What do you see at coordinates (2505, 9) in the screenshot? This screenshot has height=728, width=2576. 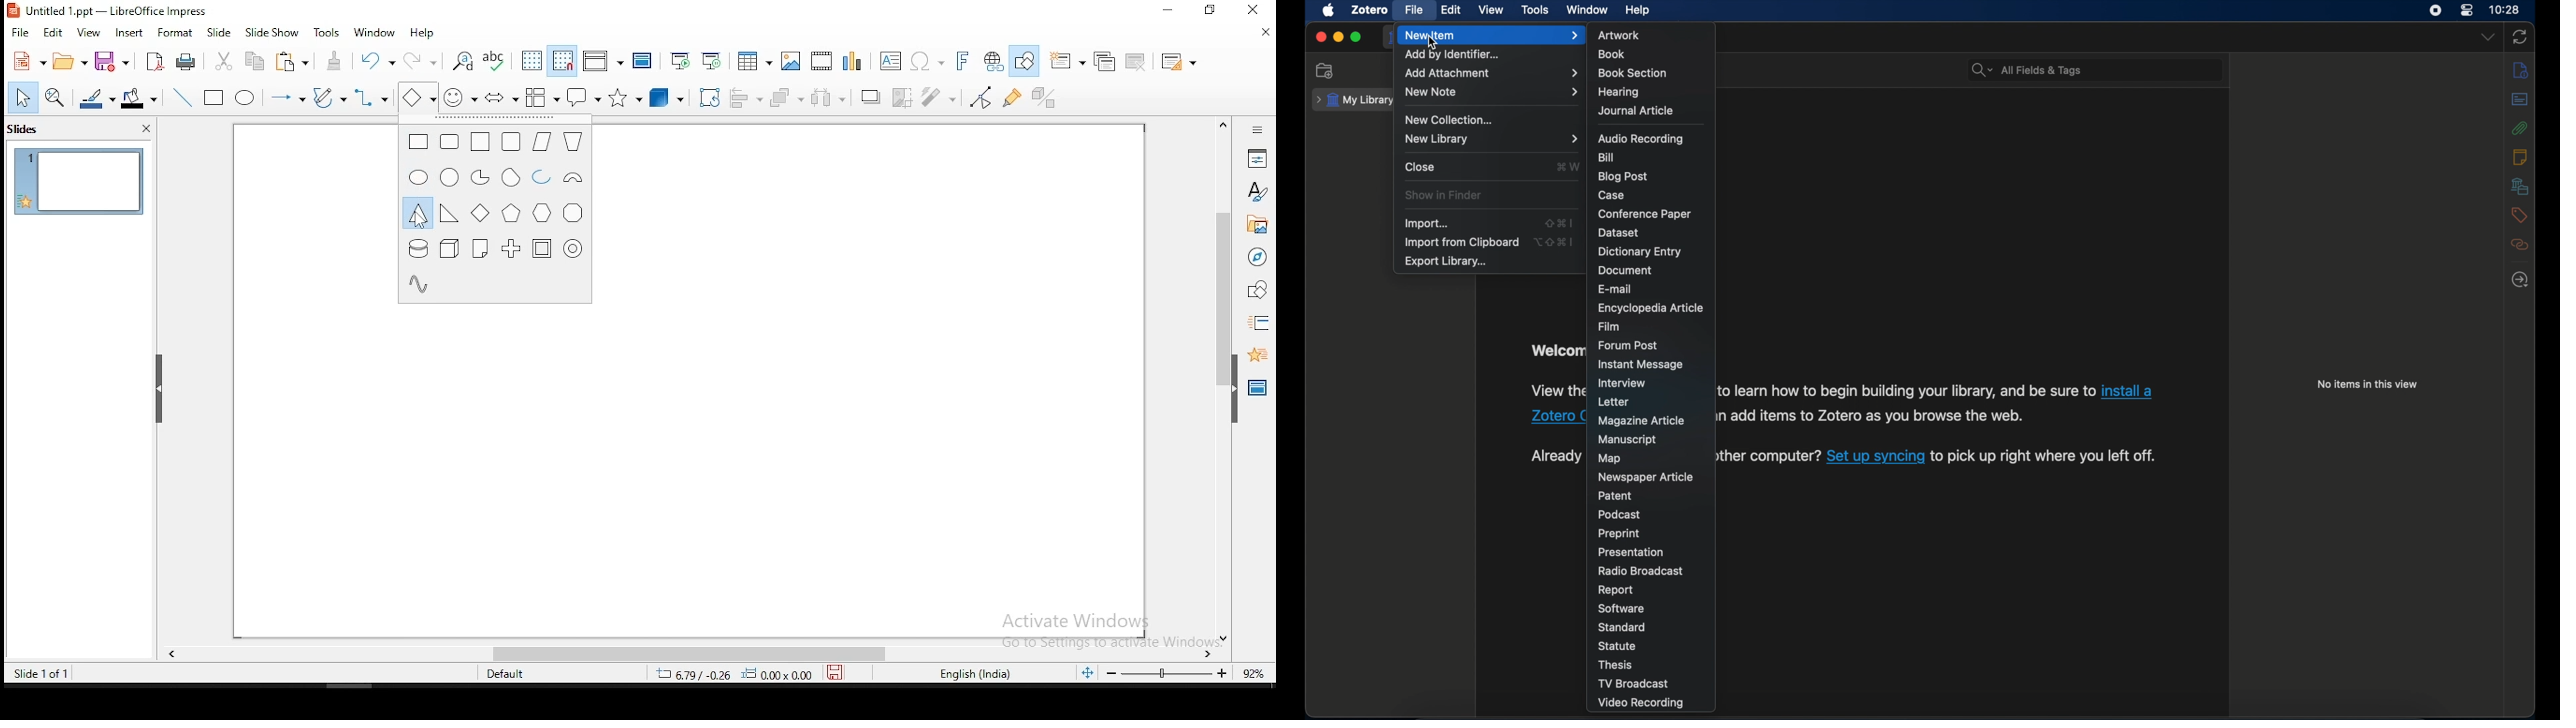 I see `time` at bounding box center [2505, 9].